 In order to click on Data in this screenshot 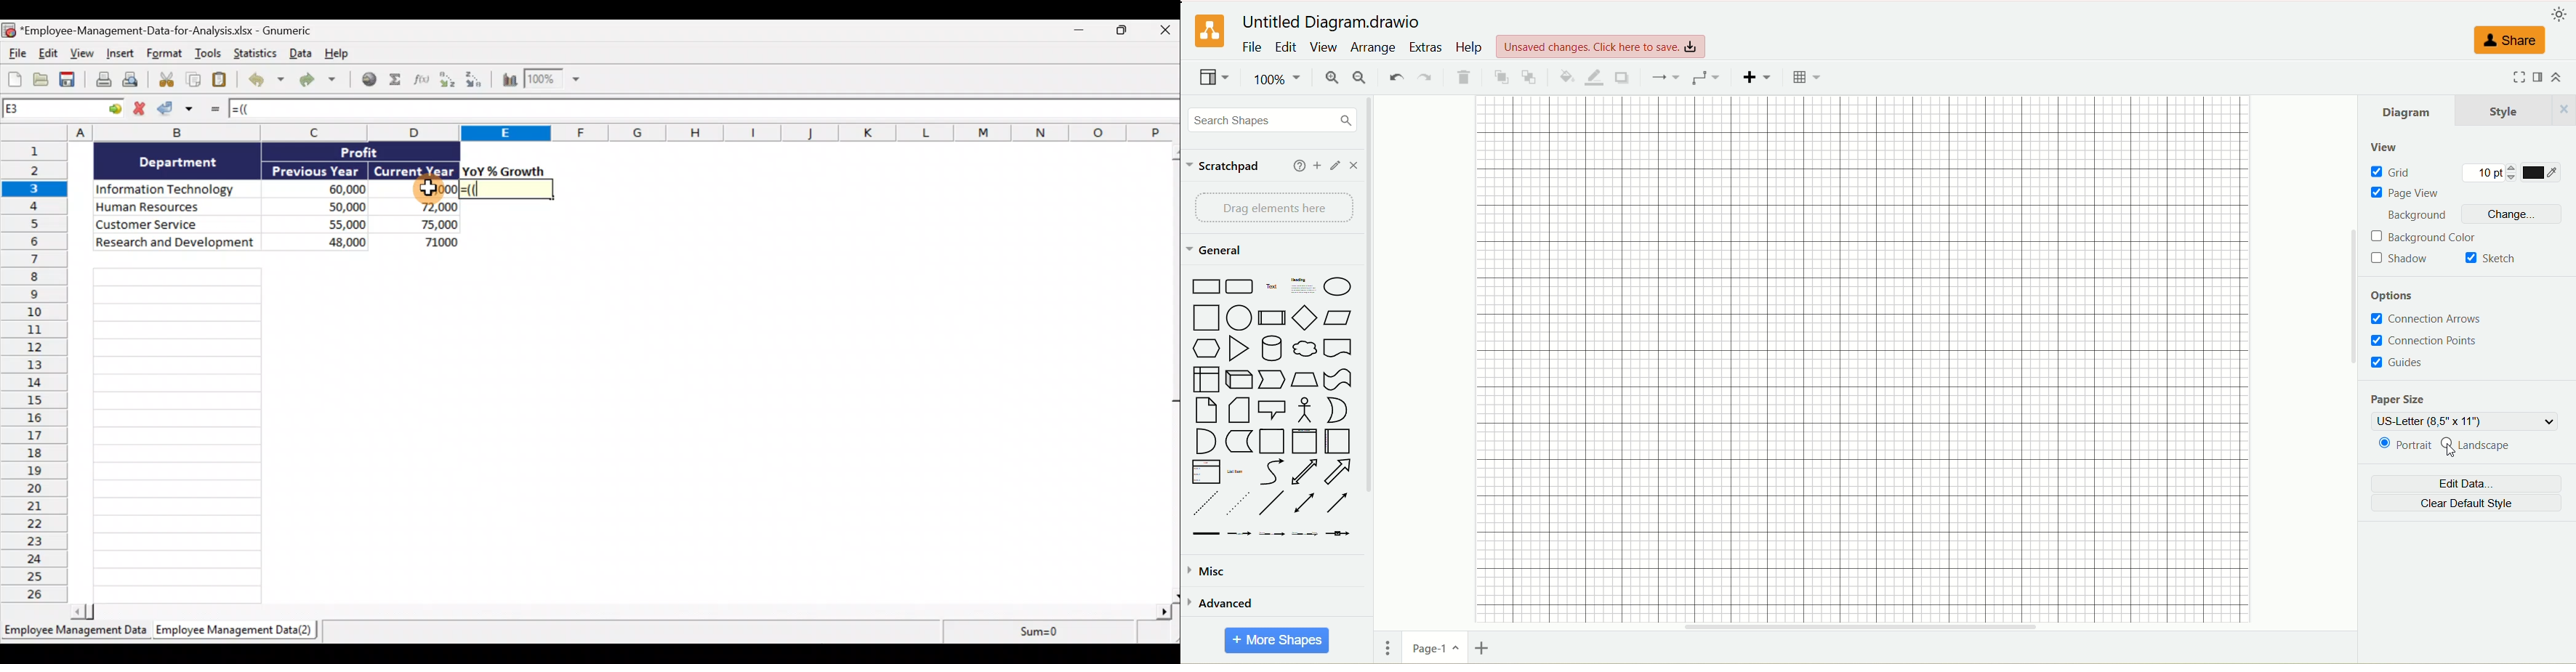, I will do `click(298, 55)`.